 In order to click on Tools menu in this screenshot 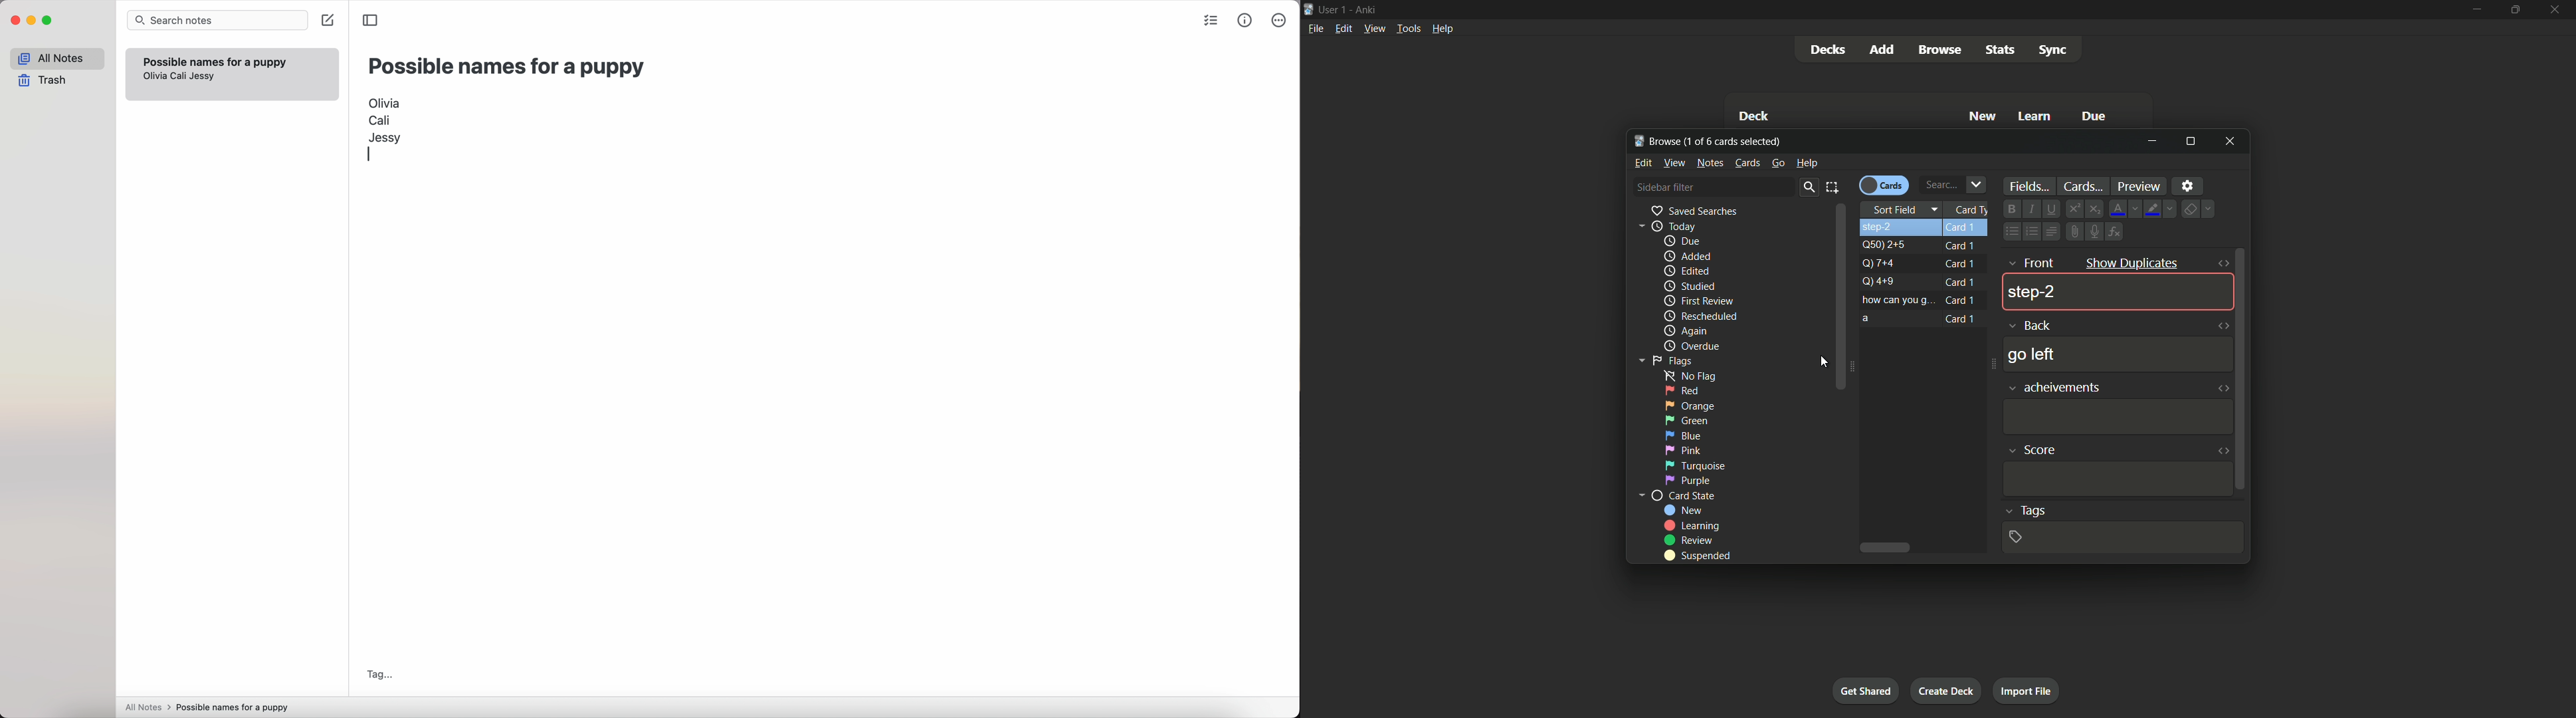, I will do `click(1406, 29)`.